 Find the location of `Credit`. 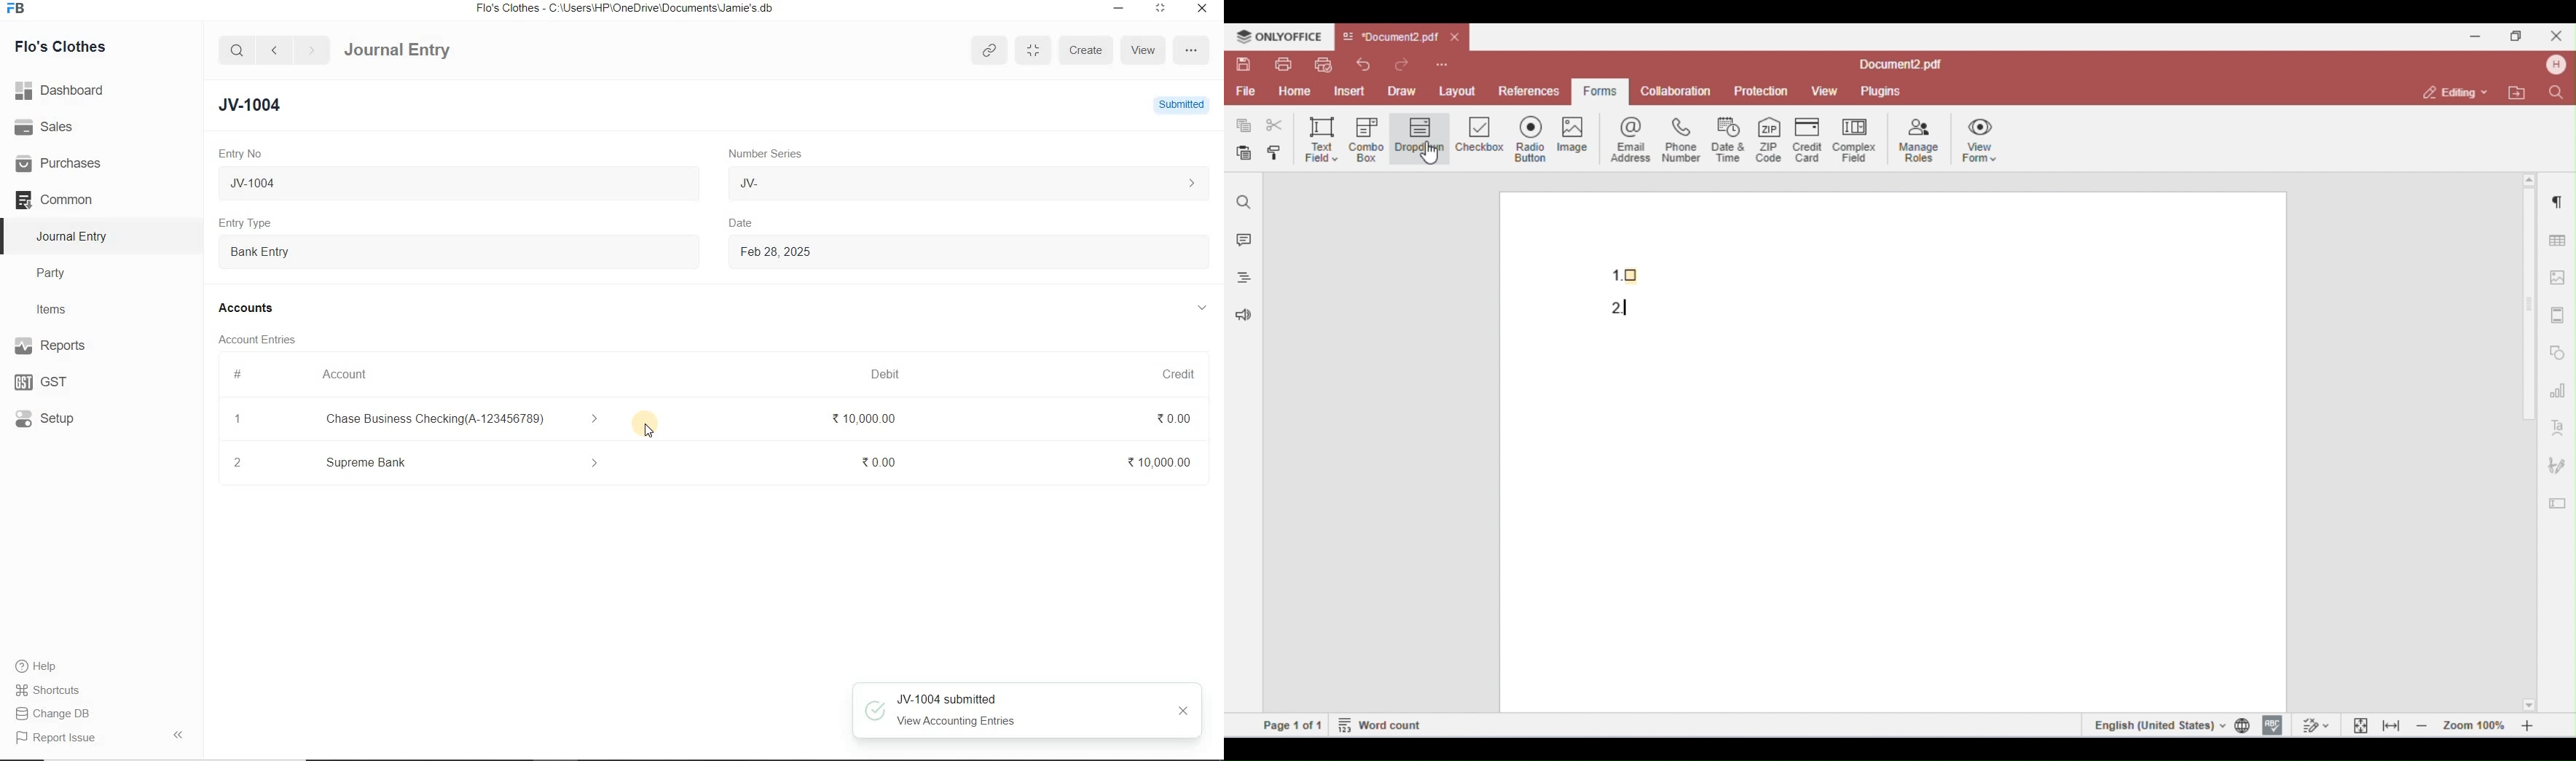

Credit is located at coordinates (1161, 372).